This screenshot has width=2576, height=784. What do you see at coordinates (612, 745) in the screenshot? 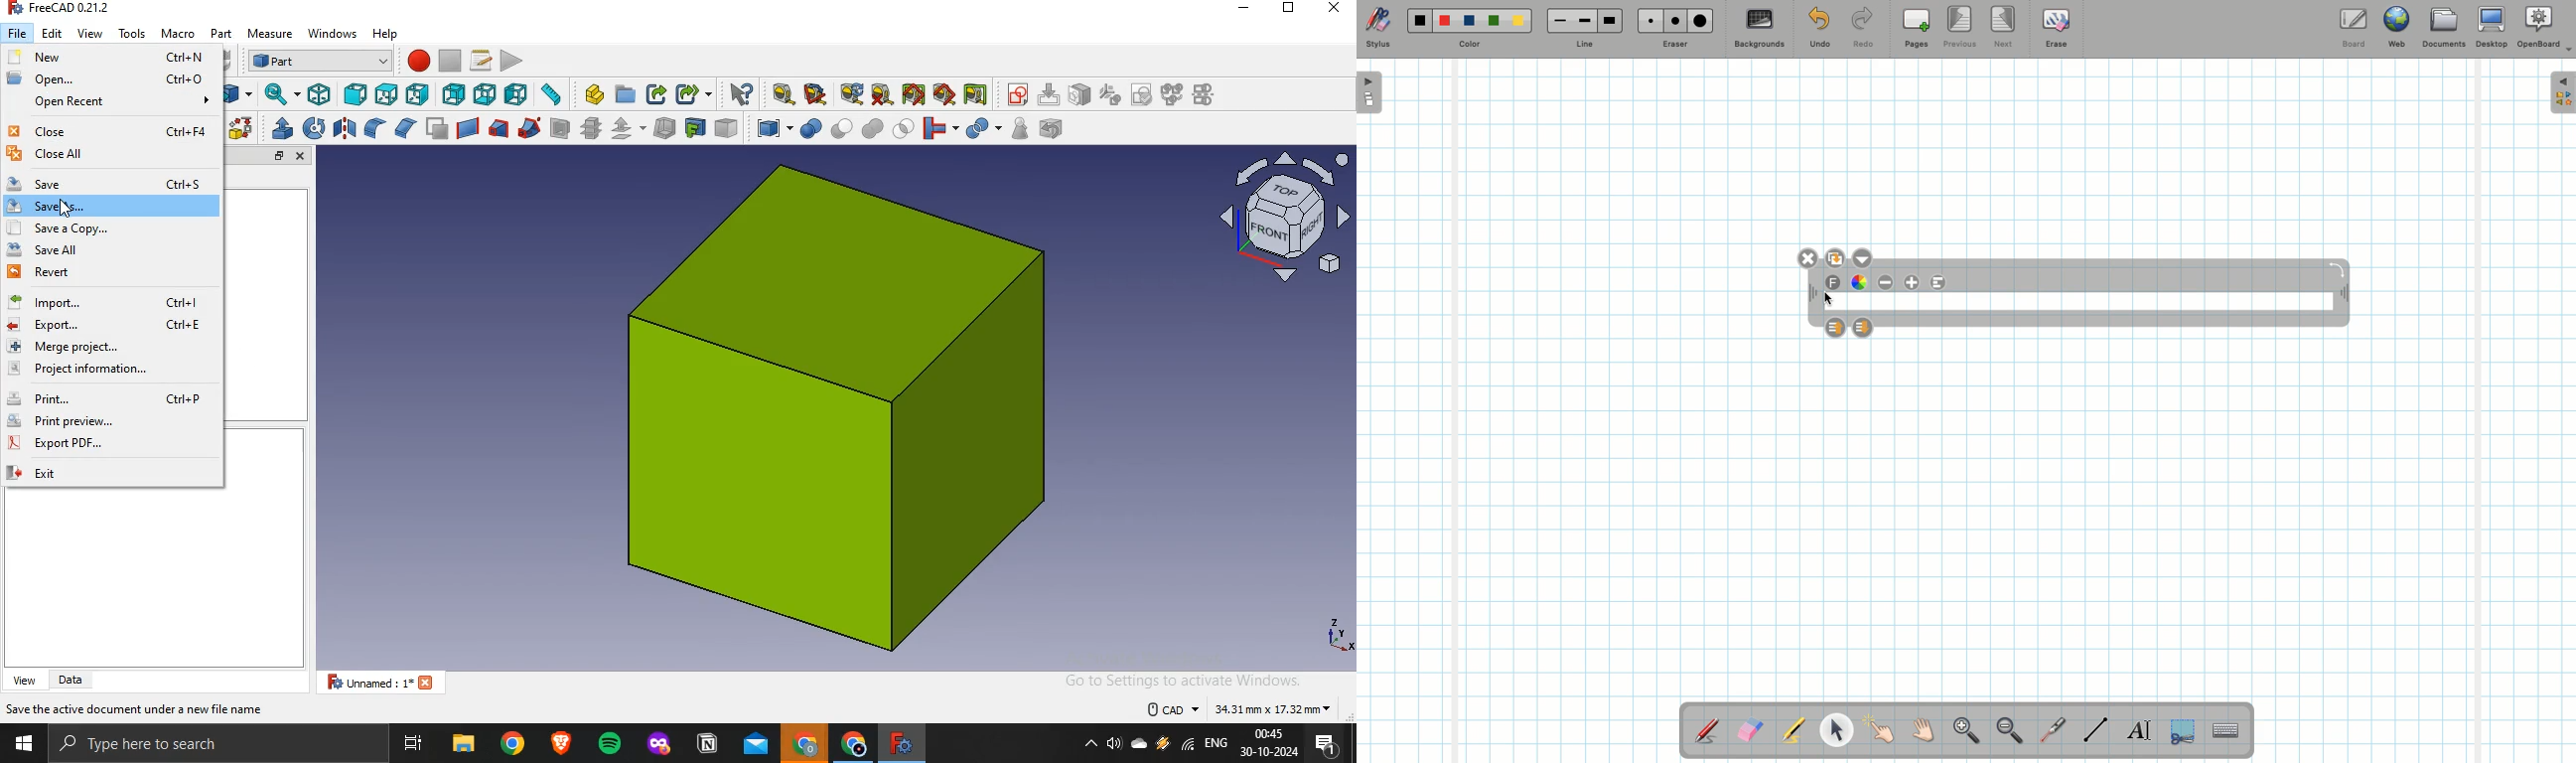
I see `spotify` at bounding box center [612, 745].